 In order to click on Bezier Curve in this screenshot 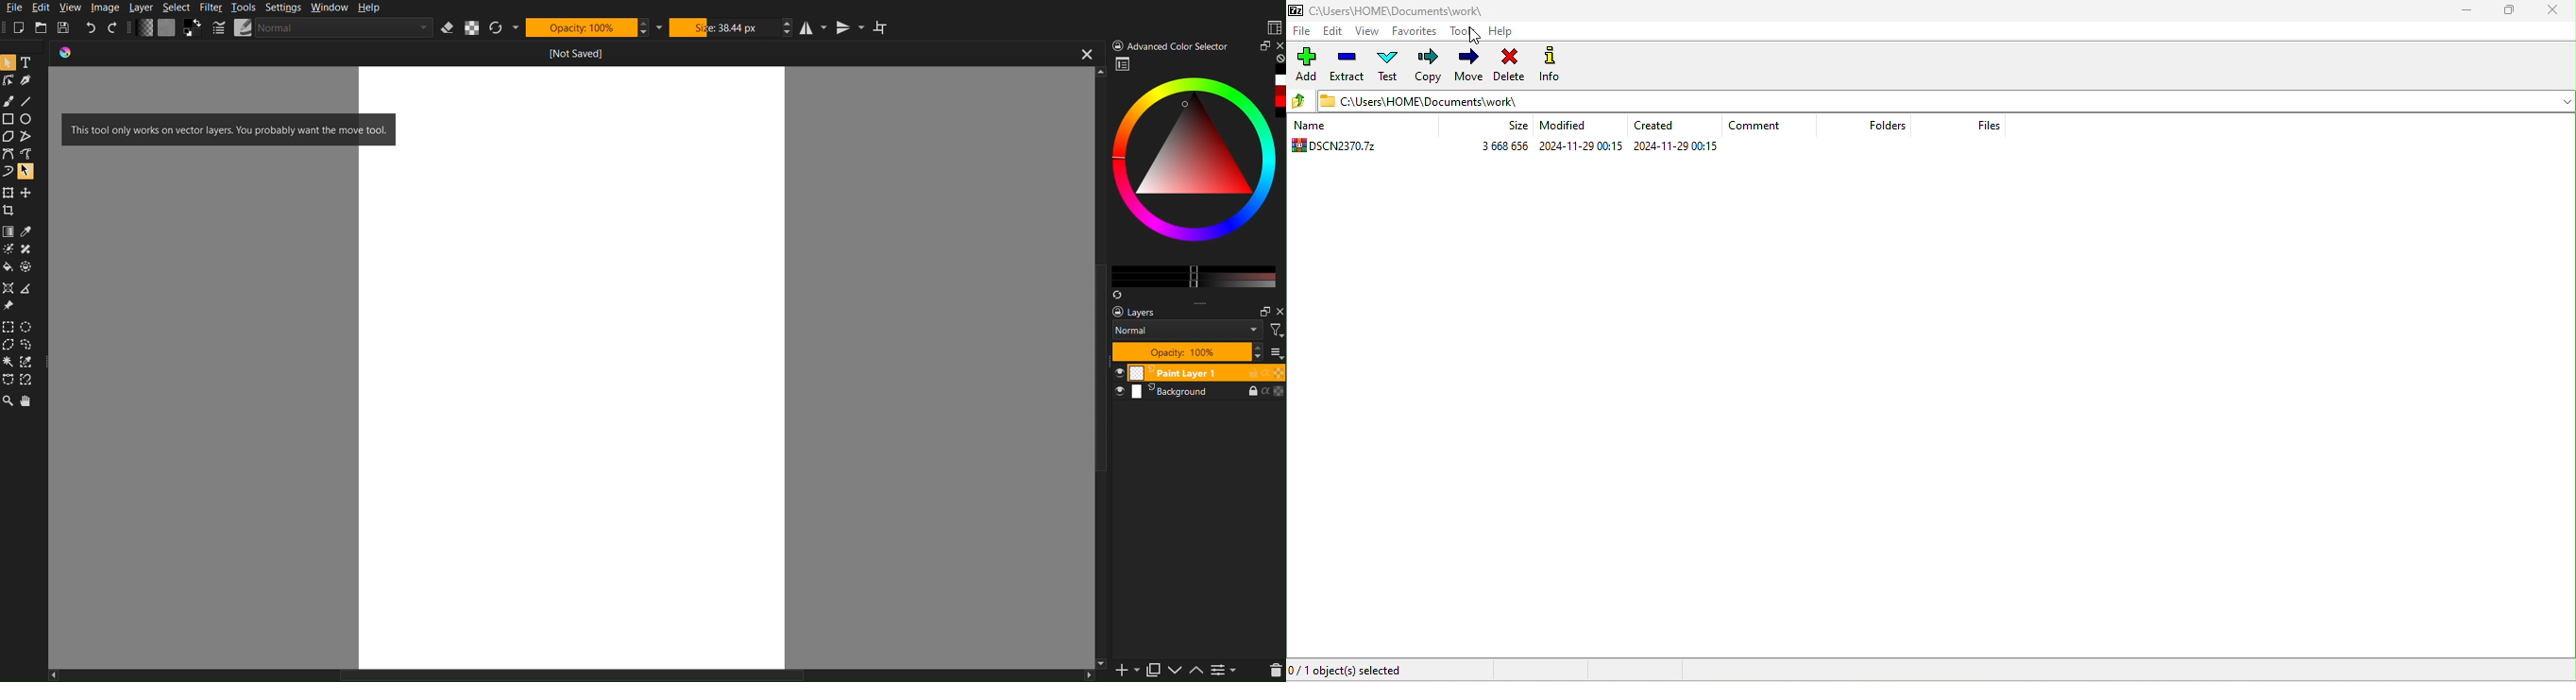, I will do `click(8, 154)`.